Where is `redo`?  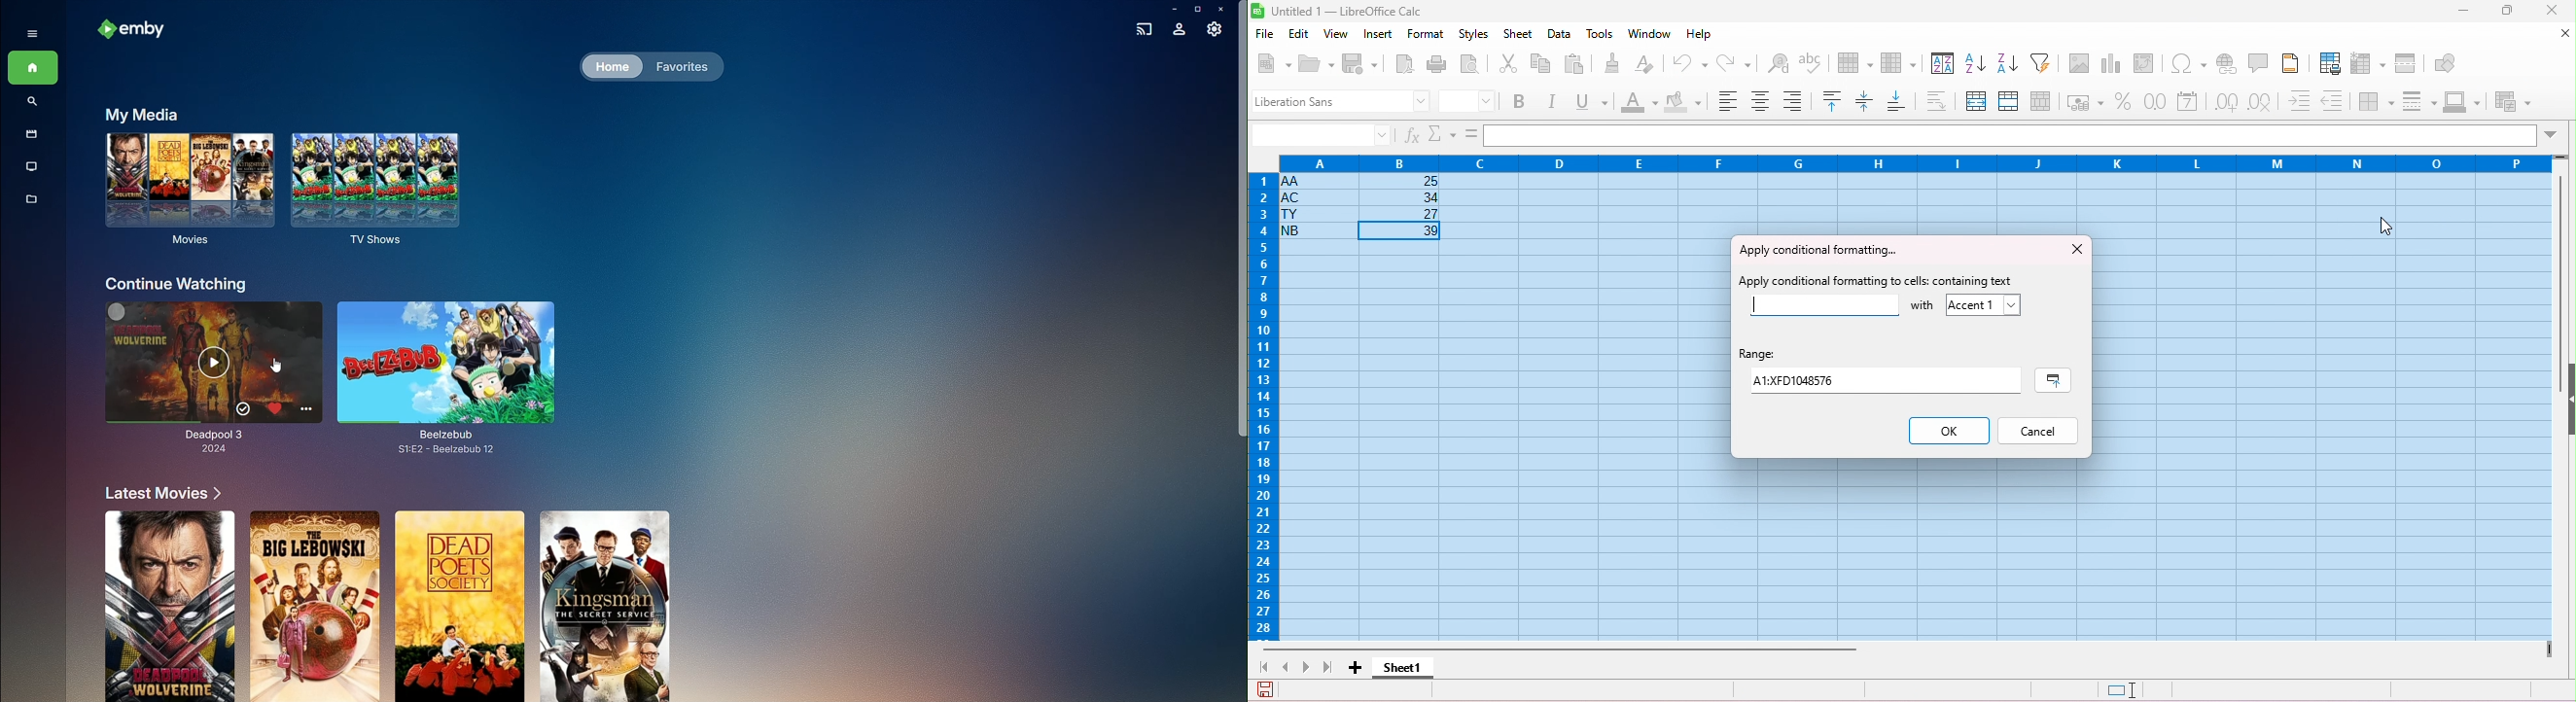 redo is located at coordinates (1737, 62).